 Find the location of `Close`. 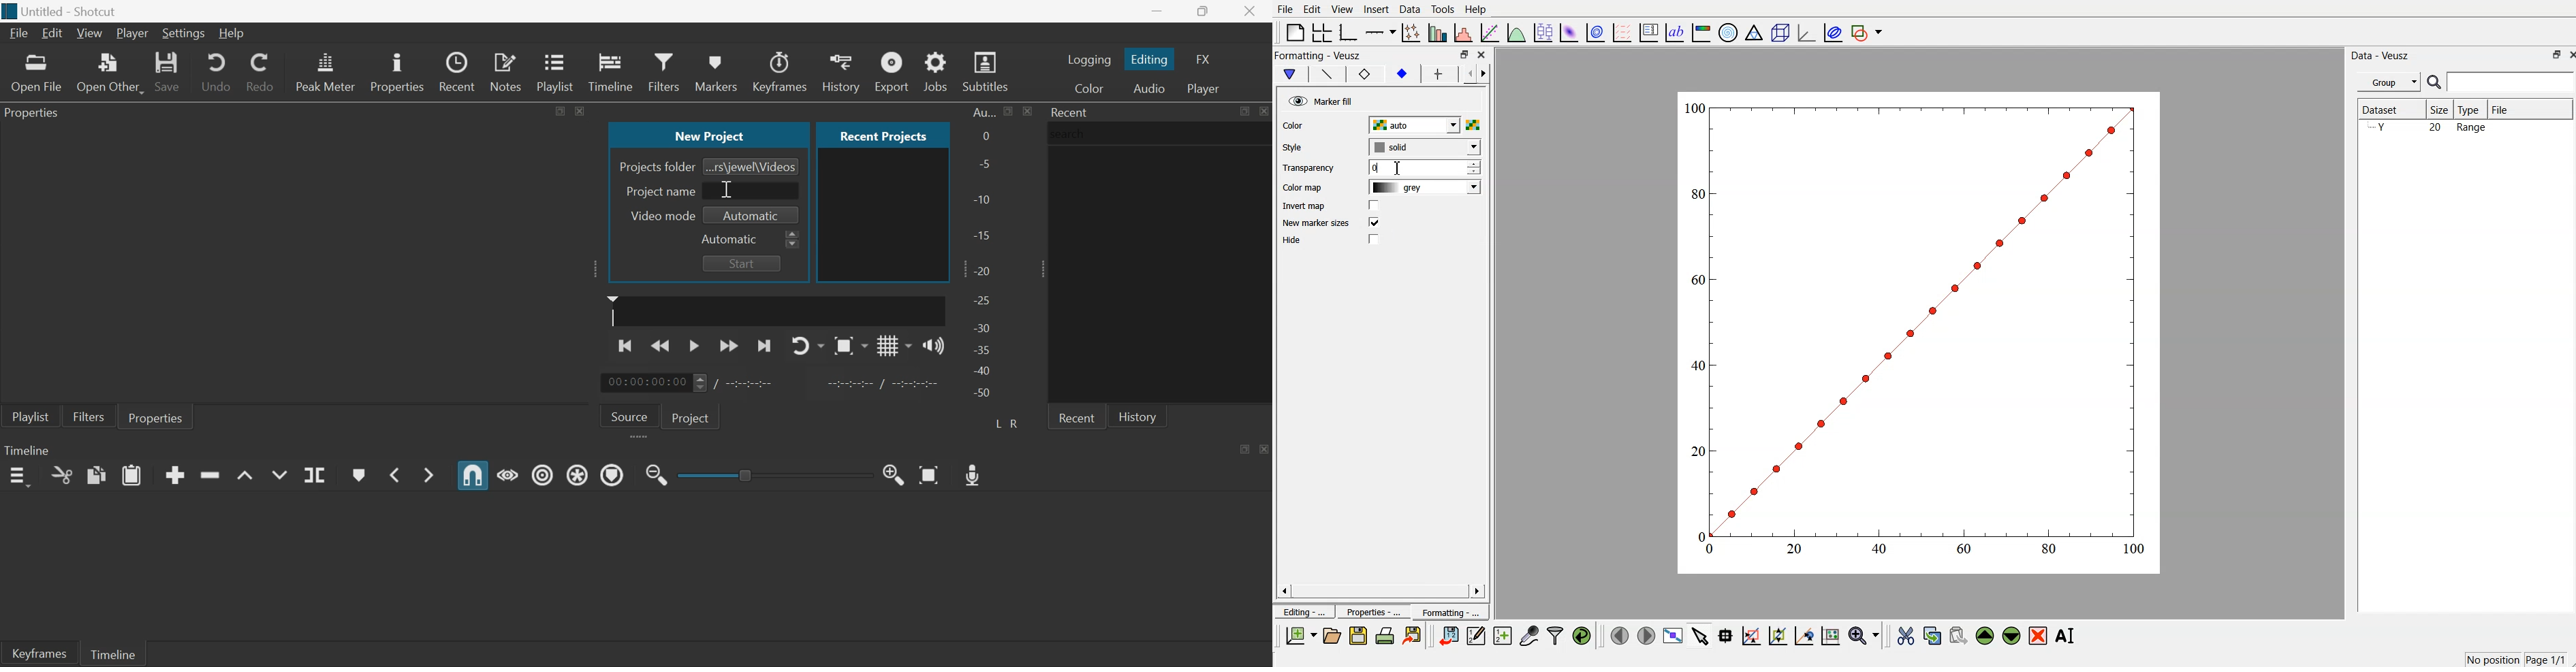

Close is located at coordinates (1251, 12).